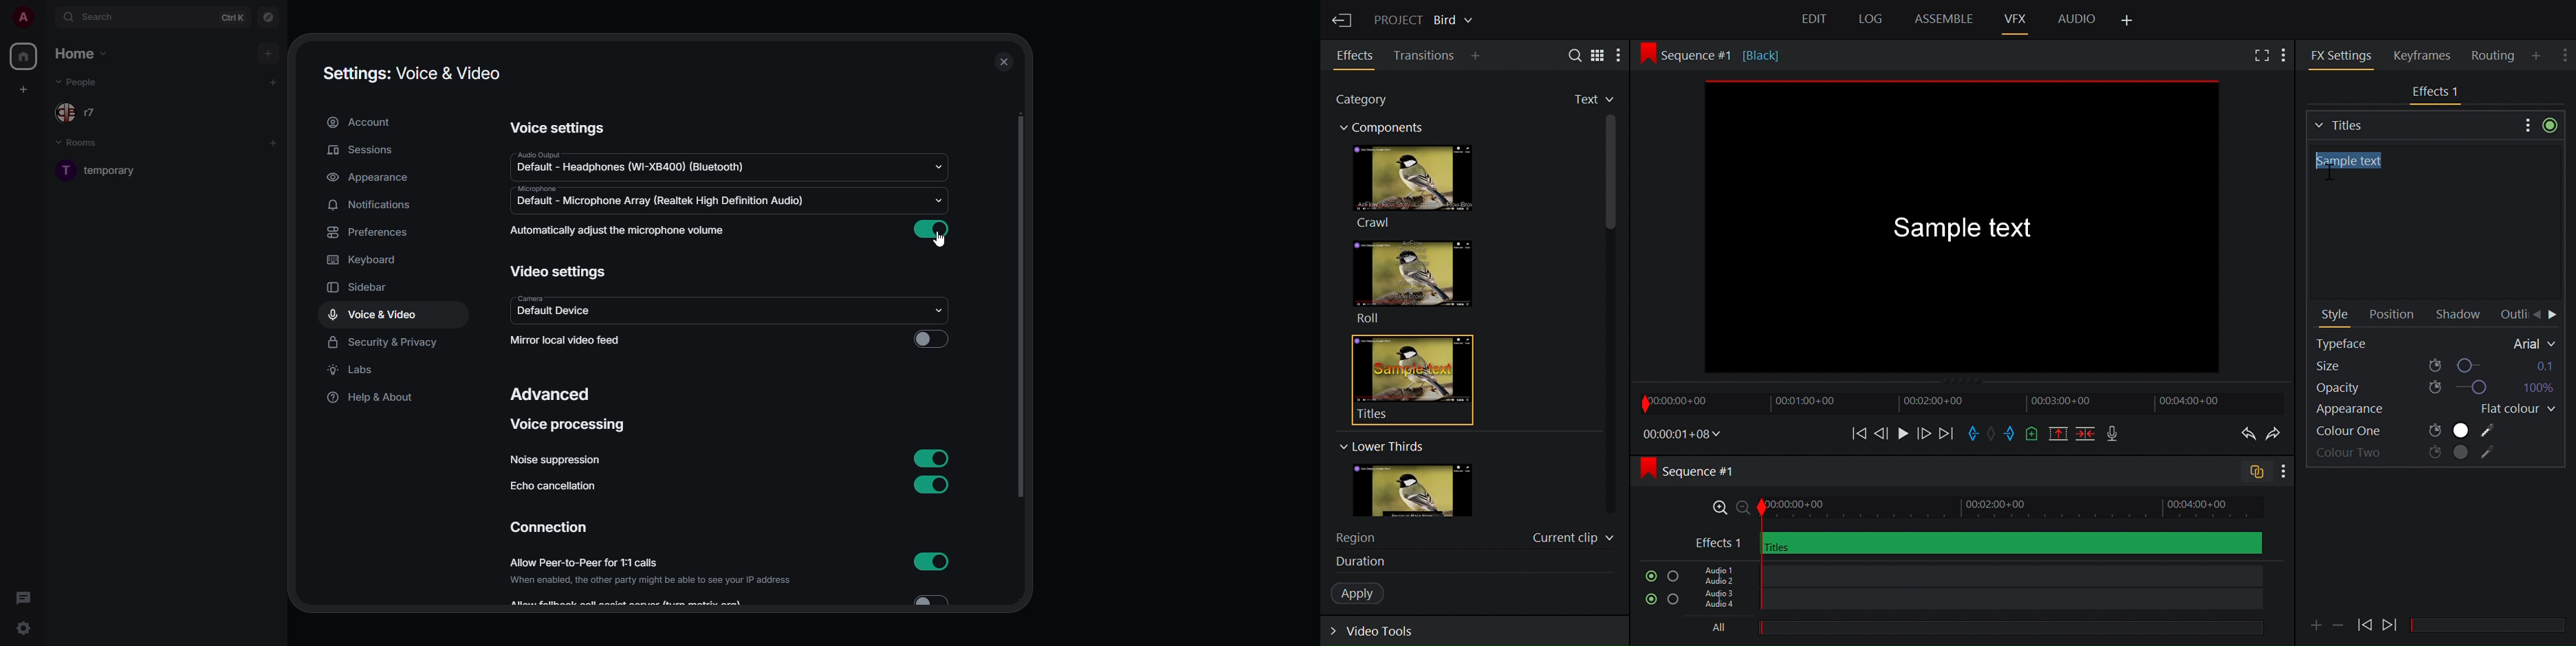  Describe the element at coordinates (564, 458) in the screenshot. I see `noise suppression` at that location.